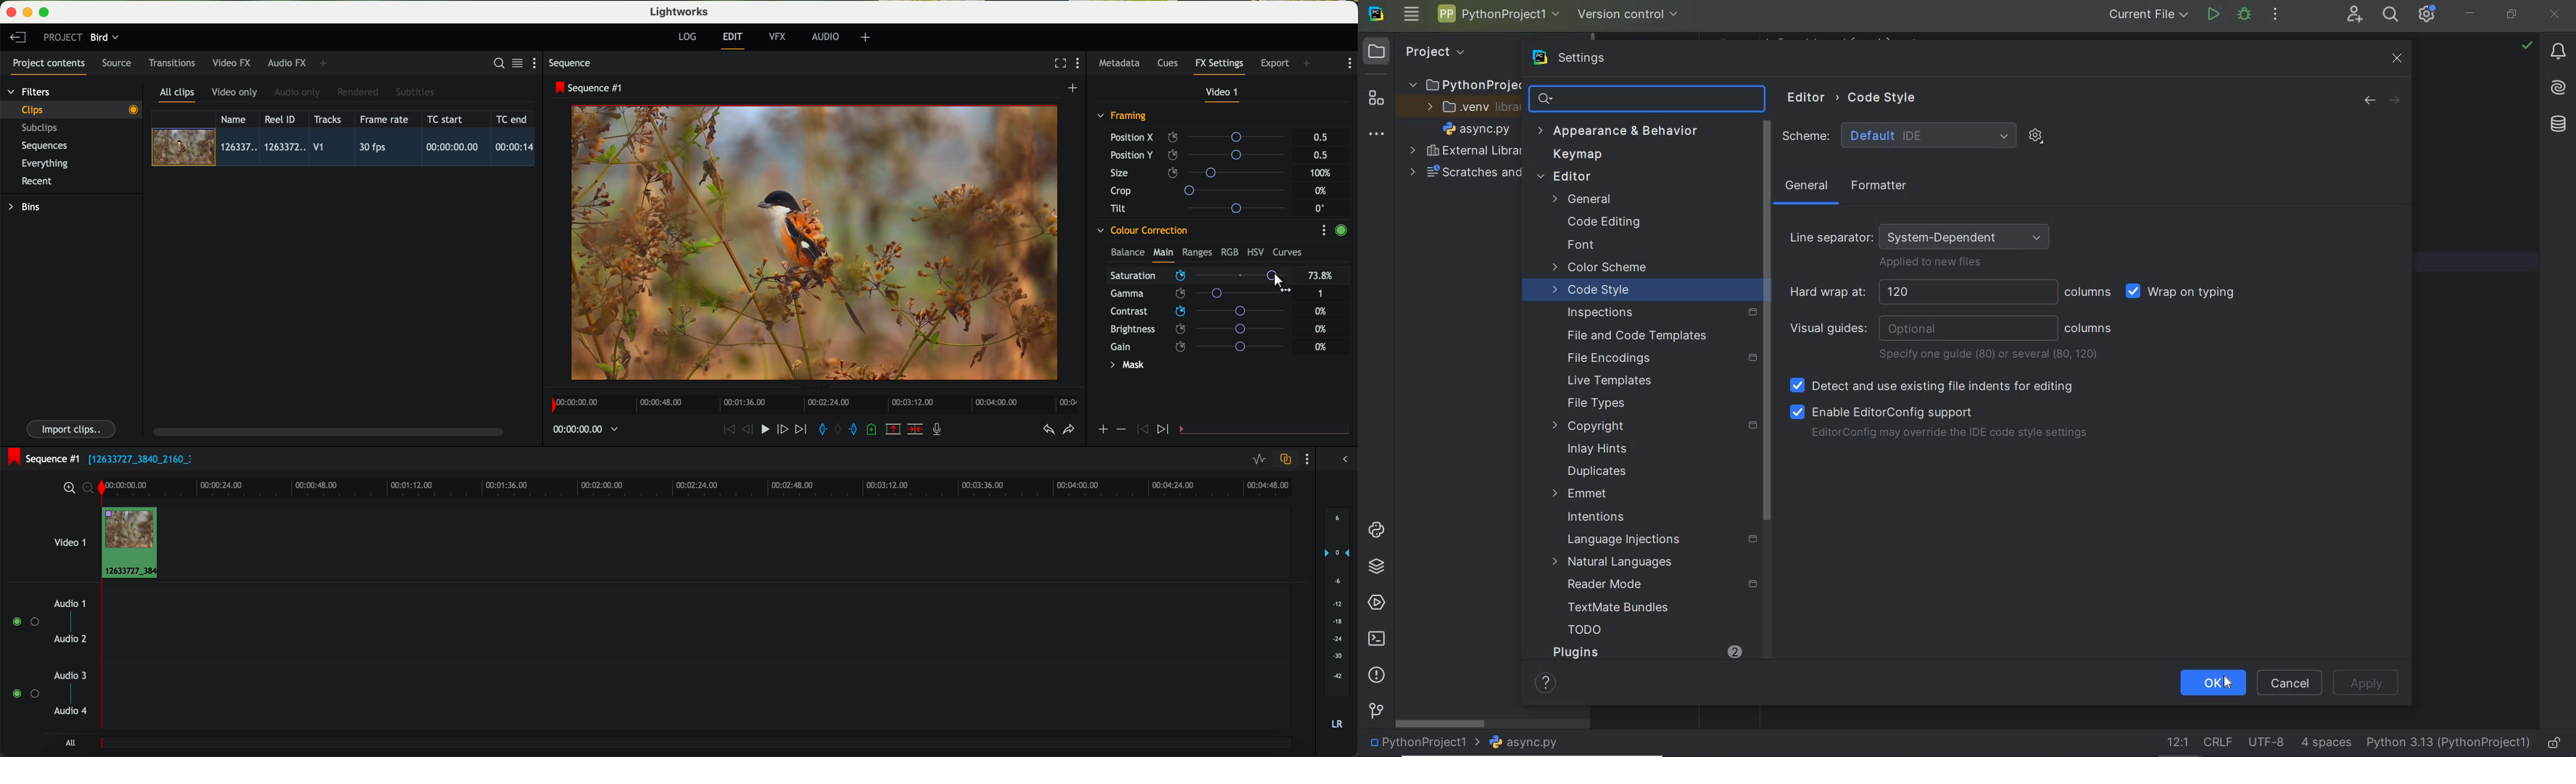  Describe the element at coordinates (1322, 276) in the screenshot. I see `73.8%` at that location.